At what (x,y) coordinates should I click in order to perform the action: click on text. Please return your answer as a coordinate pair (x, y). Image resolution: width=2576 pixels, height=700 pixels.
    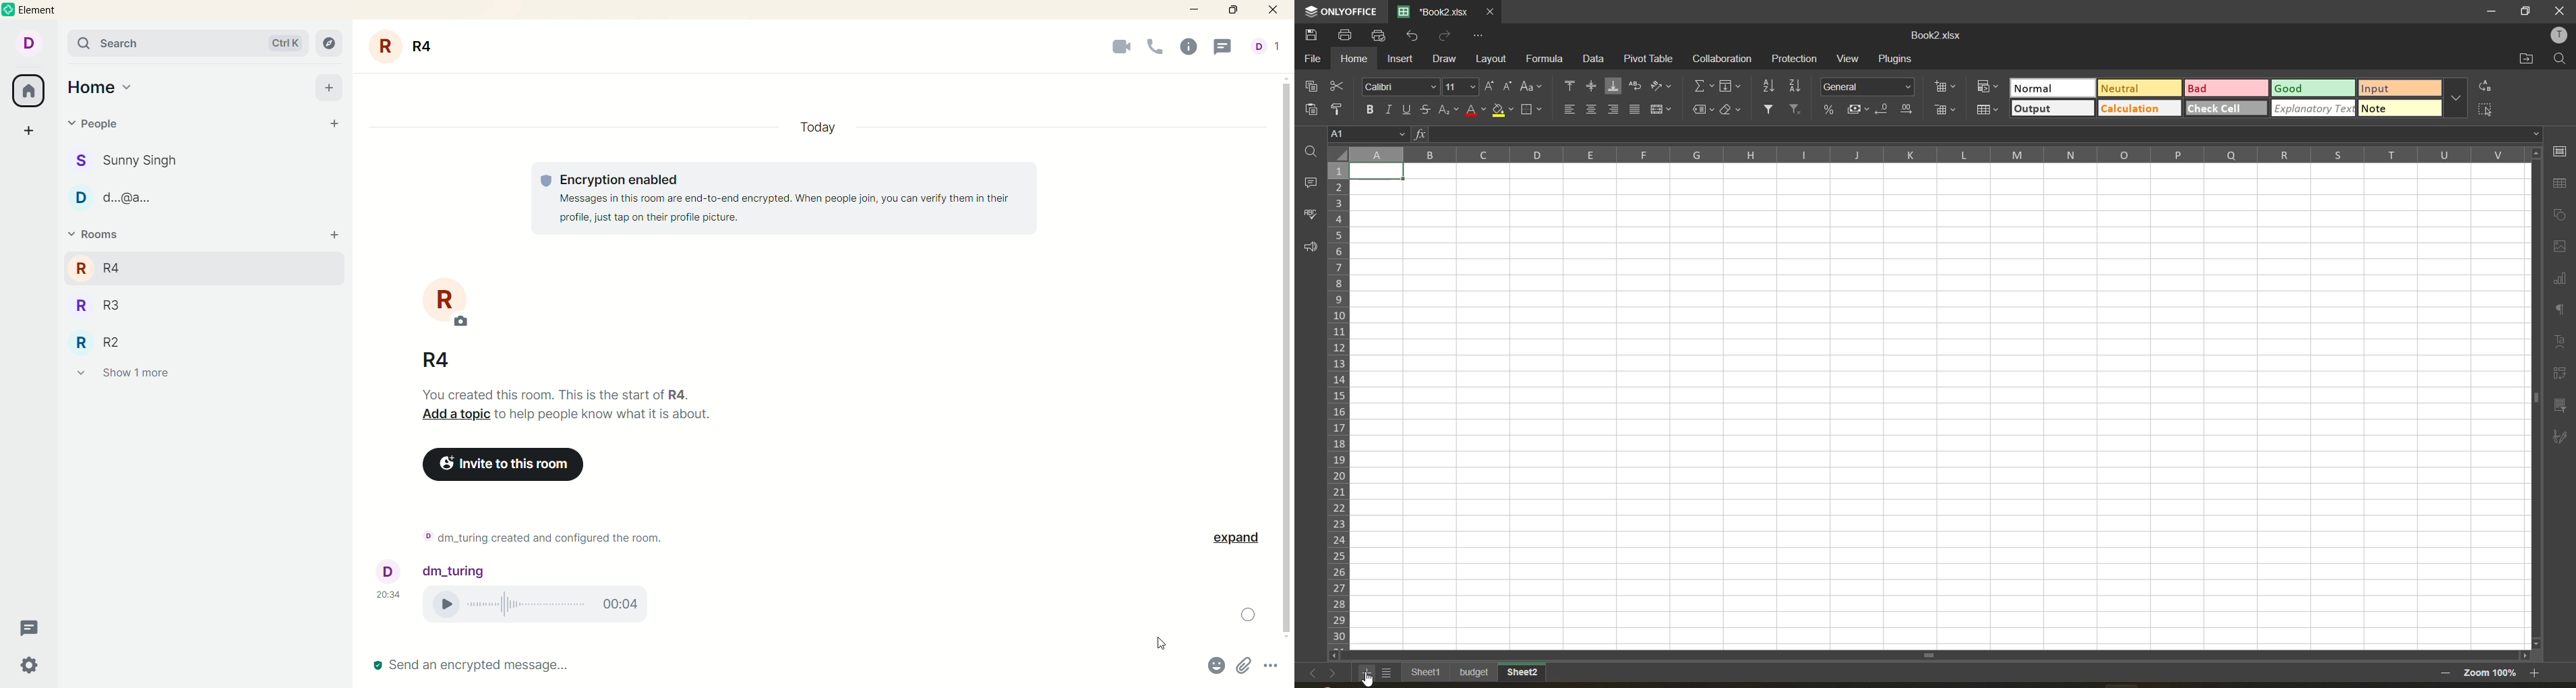
    Looking at the image, I should click on (544, 603).